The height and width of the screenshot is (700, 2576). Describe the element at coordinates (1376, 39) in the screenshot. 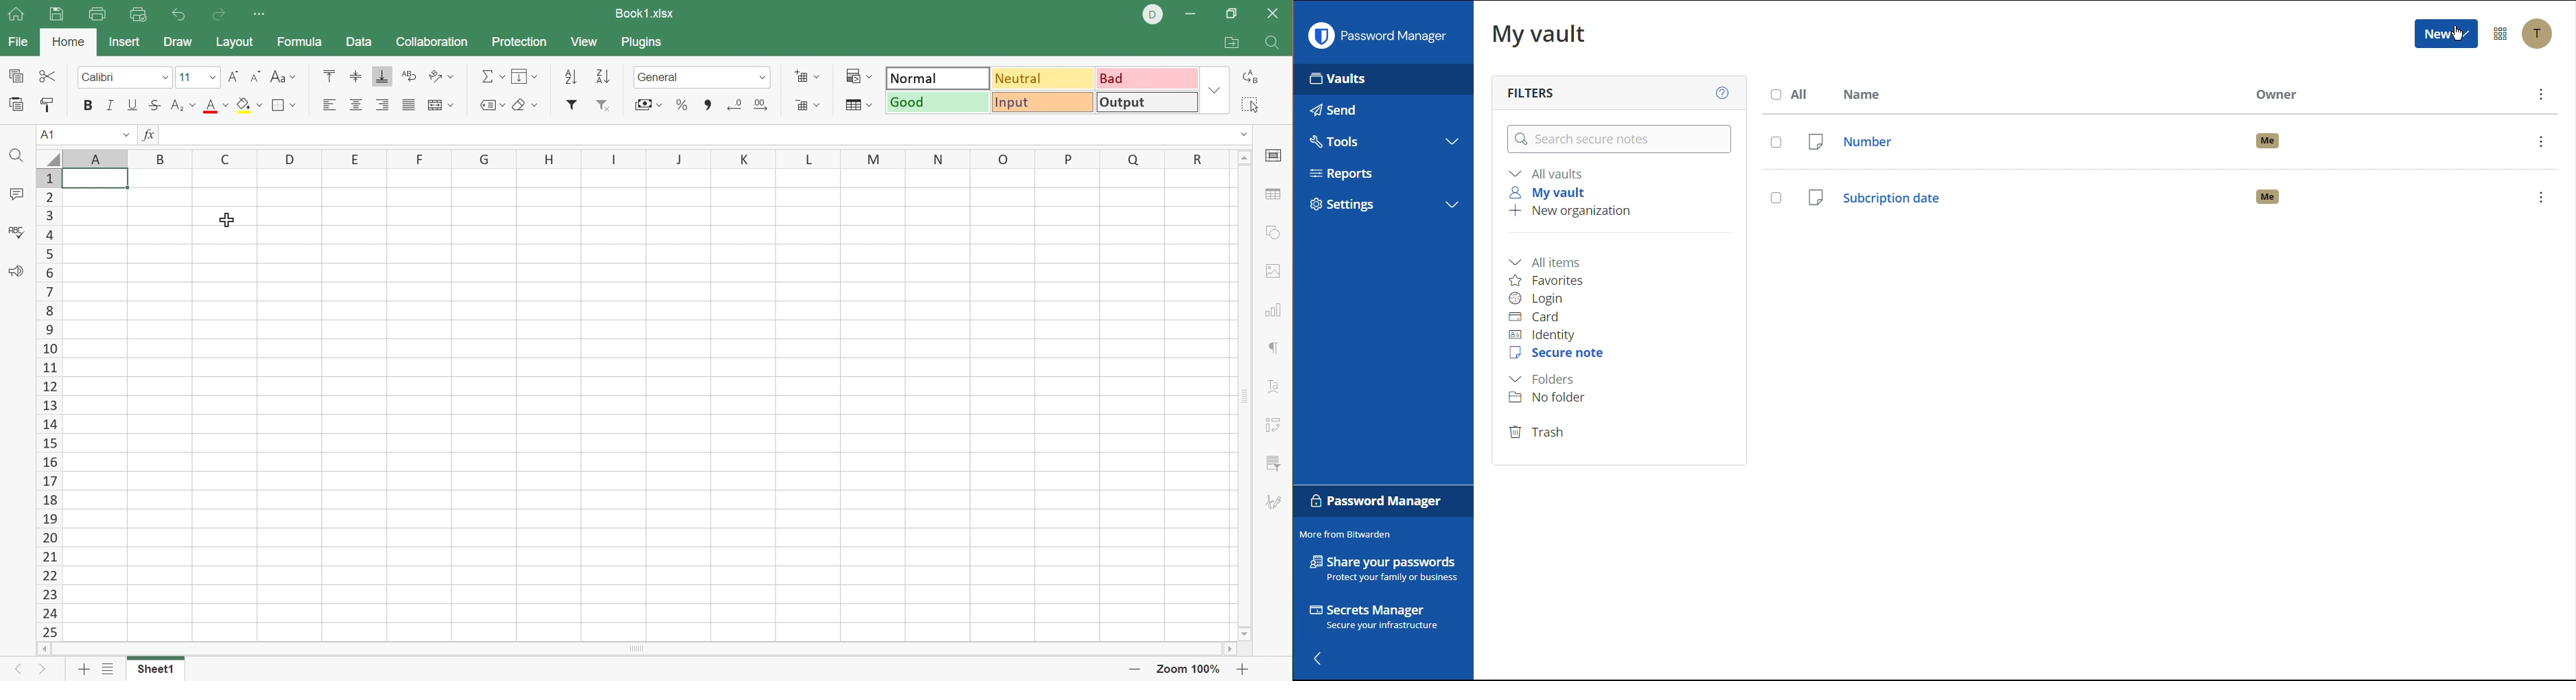

I see `Password Manager` at that location.